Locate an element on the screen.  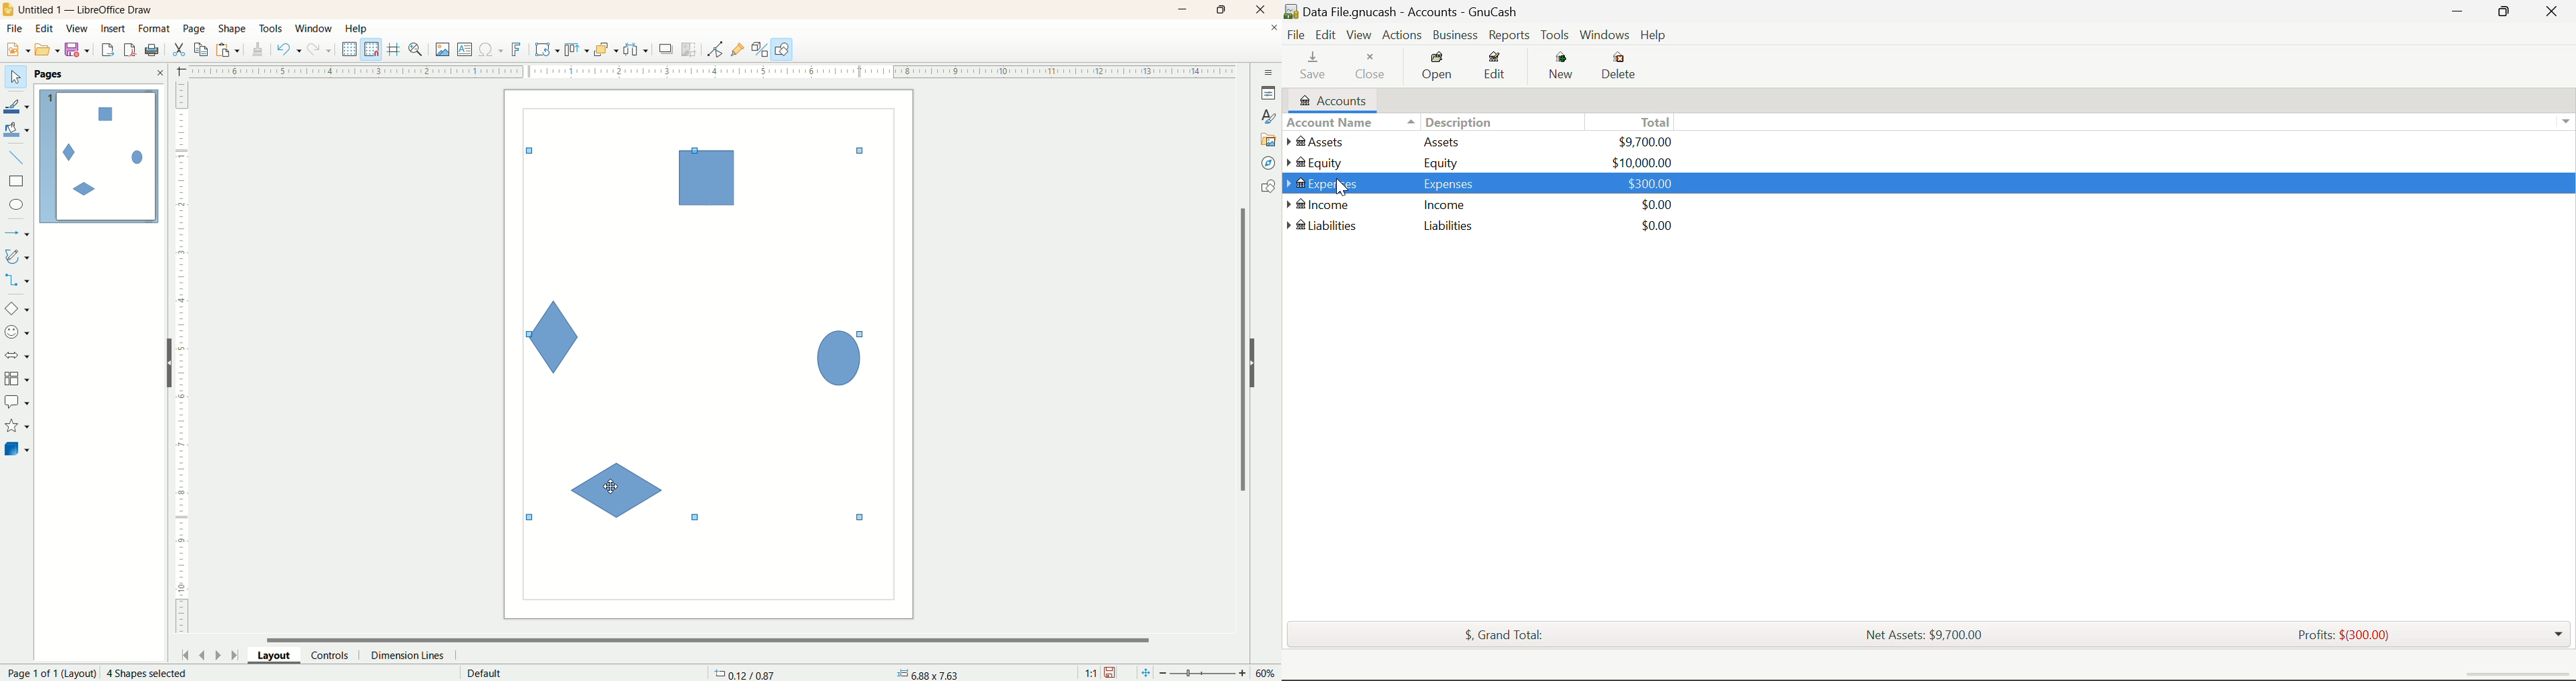
print is located at coordinates (132, 49).